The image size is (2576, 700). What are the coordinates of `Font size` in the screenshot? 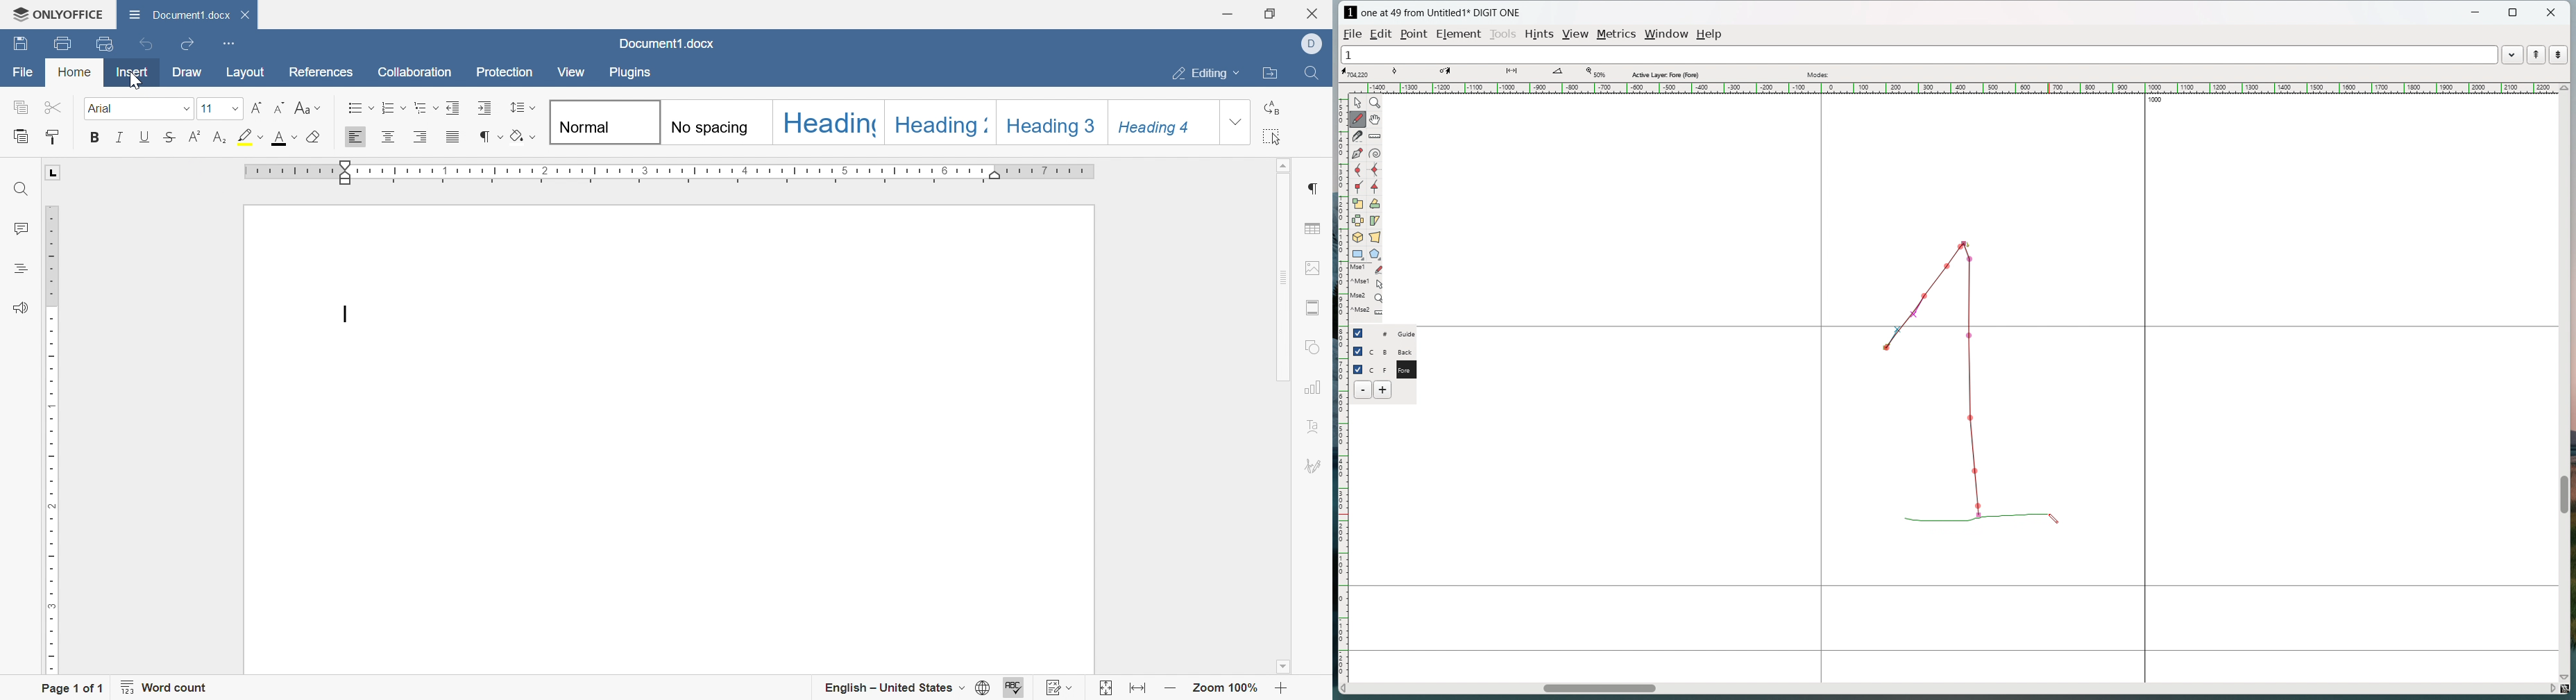 It's located at (220, 109).